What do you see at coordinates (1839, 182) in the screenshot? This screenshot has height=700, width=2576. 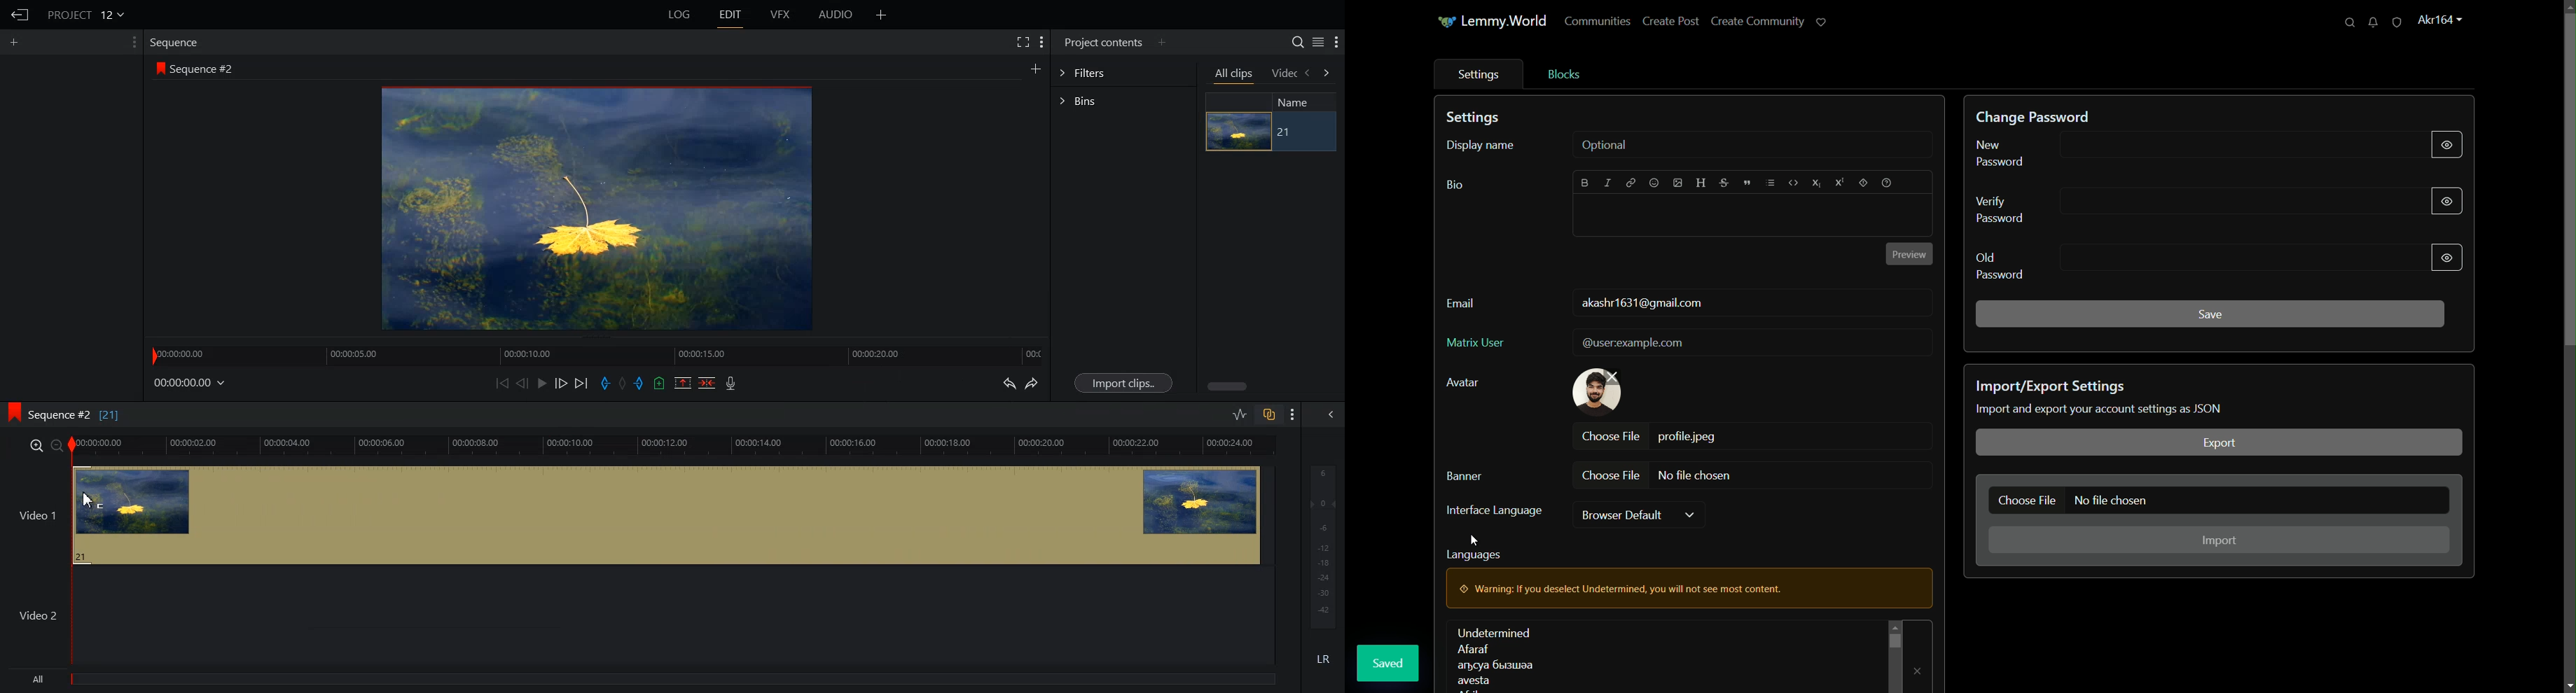 I see `superscript` at bounding box center [1839, 182].